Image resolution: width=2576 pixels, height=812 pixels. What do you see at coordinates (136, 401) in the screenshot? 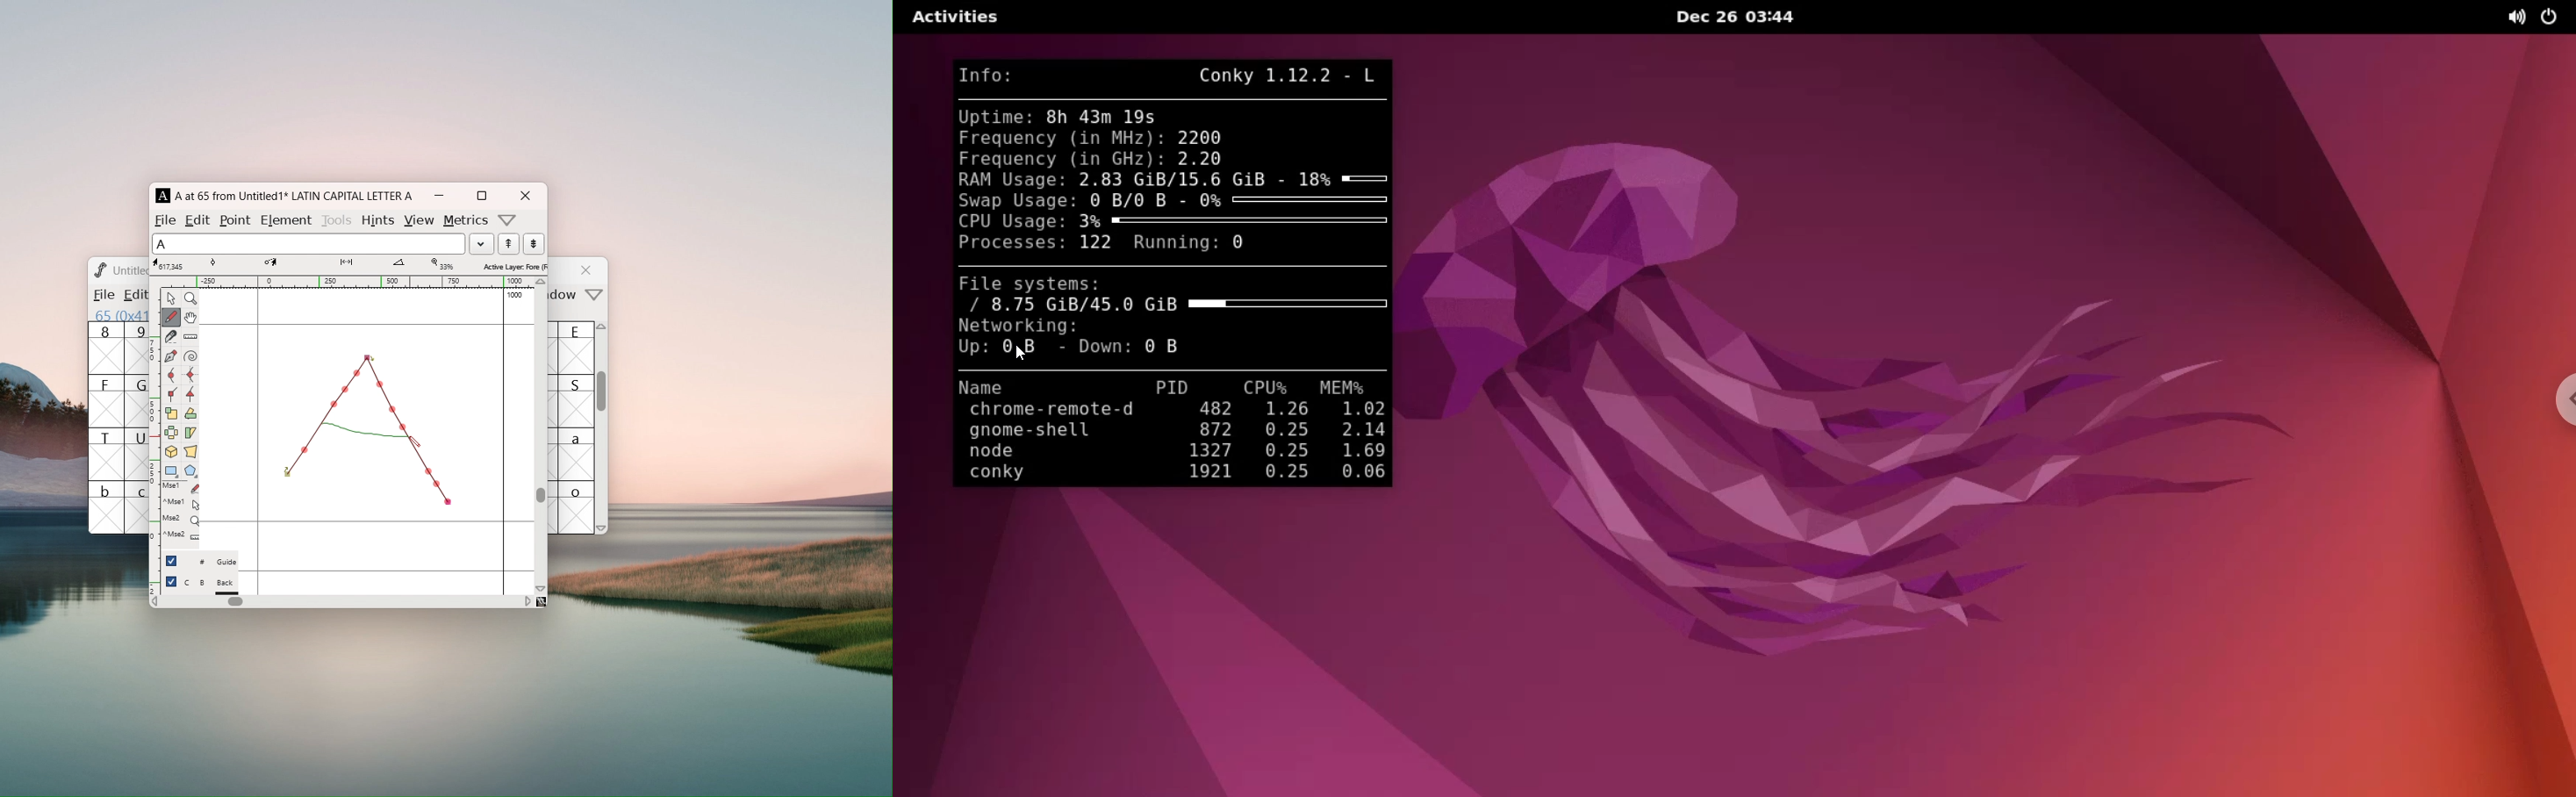
I see `G` at bounding box center [136, 401].